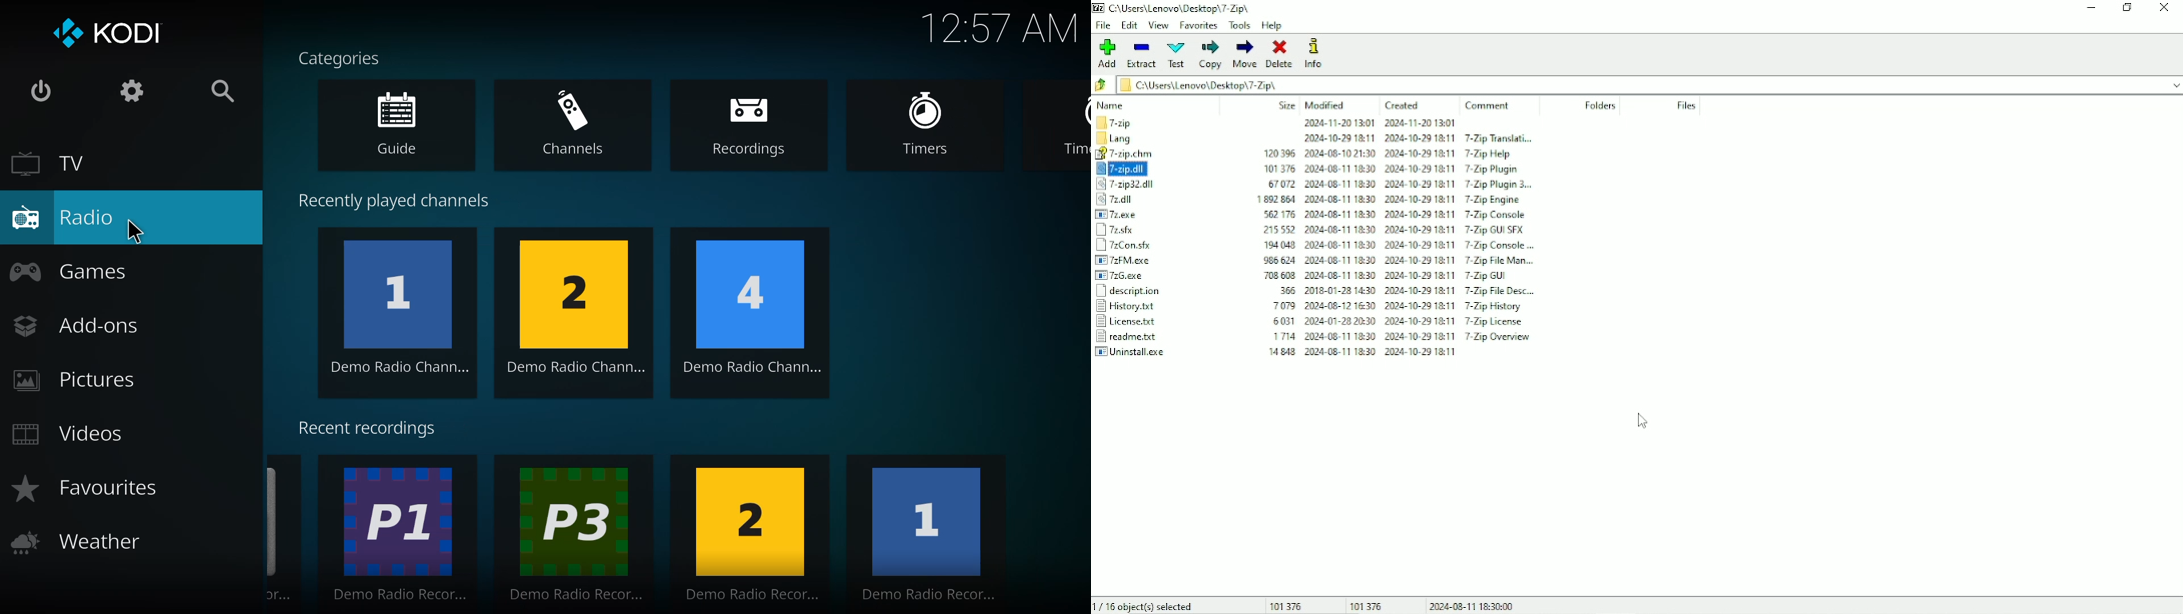 The height and width of the screenshot is (616, 2184). What do you see at coordinates (1392, 261) in the screenshot?
I see `986624 202408111830 2024-10-291811 7-Zip File Man...` at bounding box center [1392, 261].